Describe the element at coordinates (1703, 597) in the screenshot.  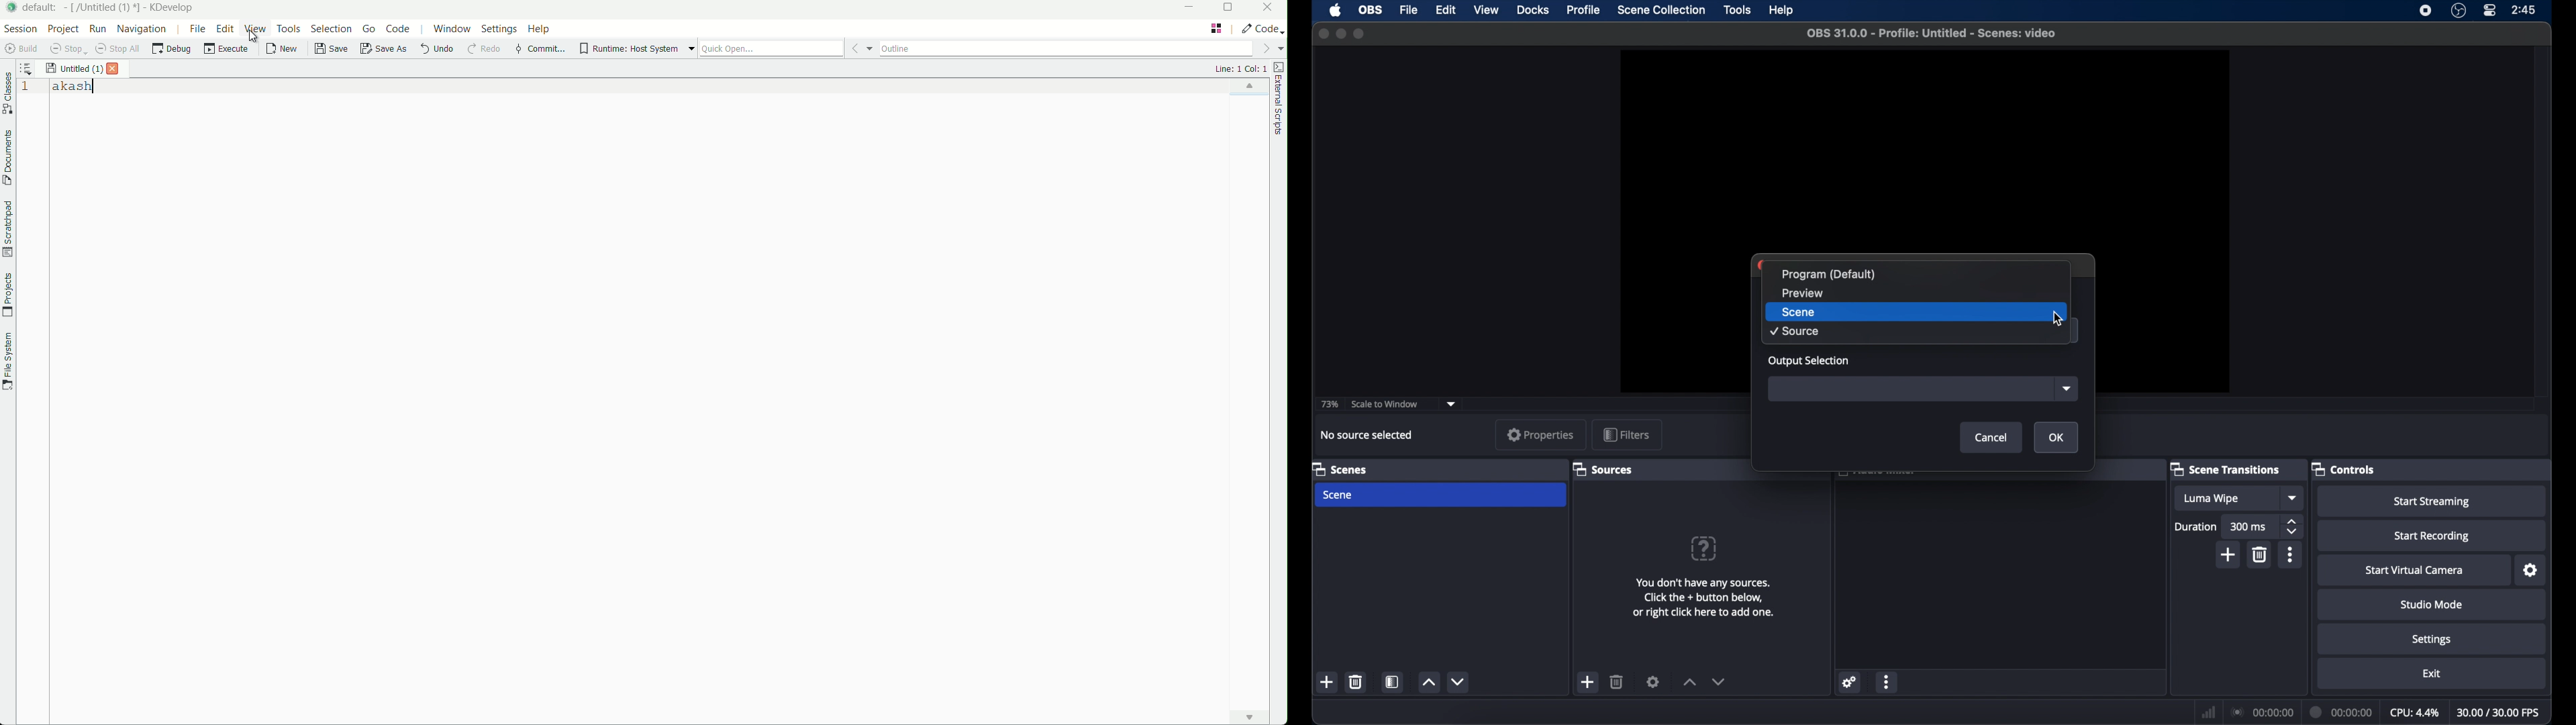
I see `add sources information` at that location.